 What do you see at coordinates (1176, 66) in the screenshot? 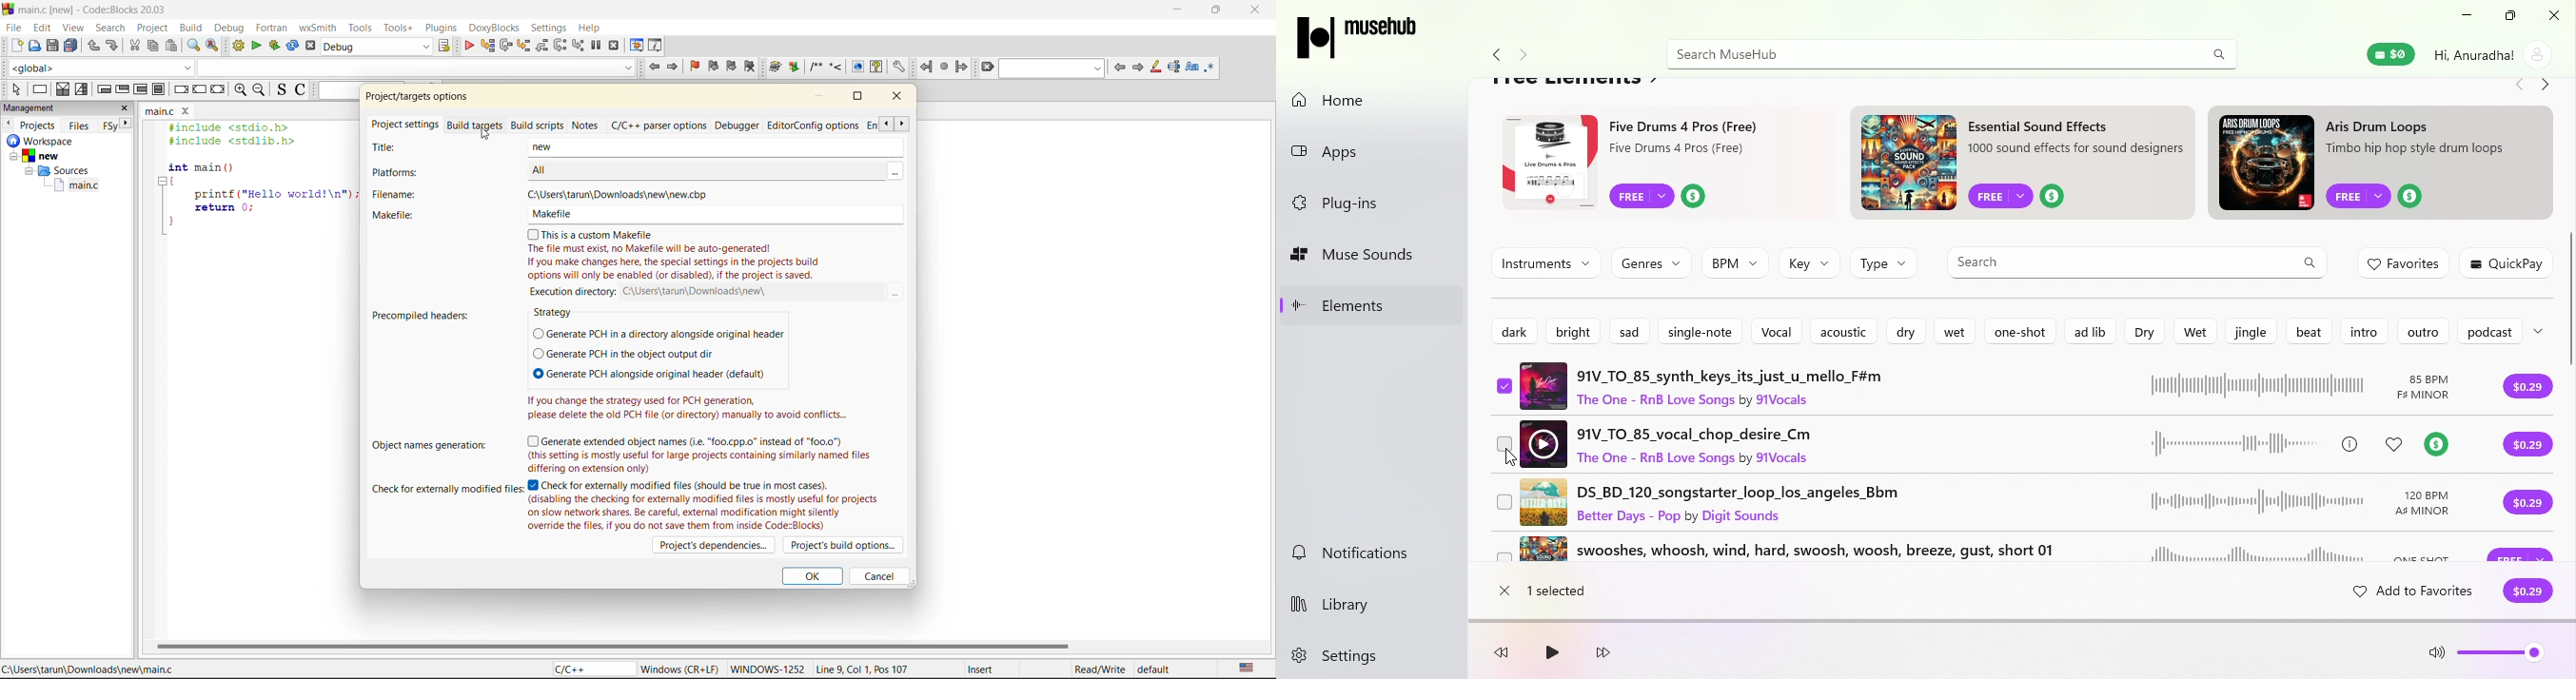
I see `selected text` at bounding box center [1176, 66].